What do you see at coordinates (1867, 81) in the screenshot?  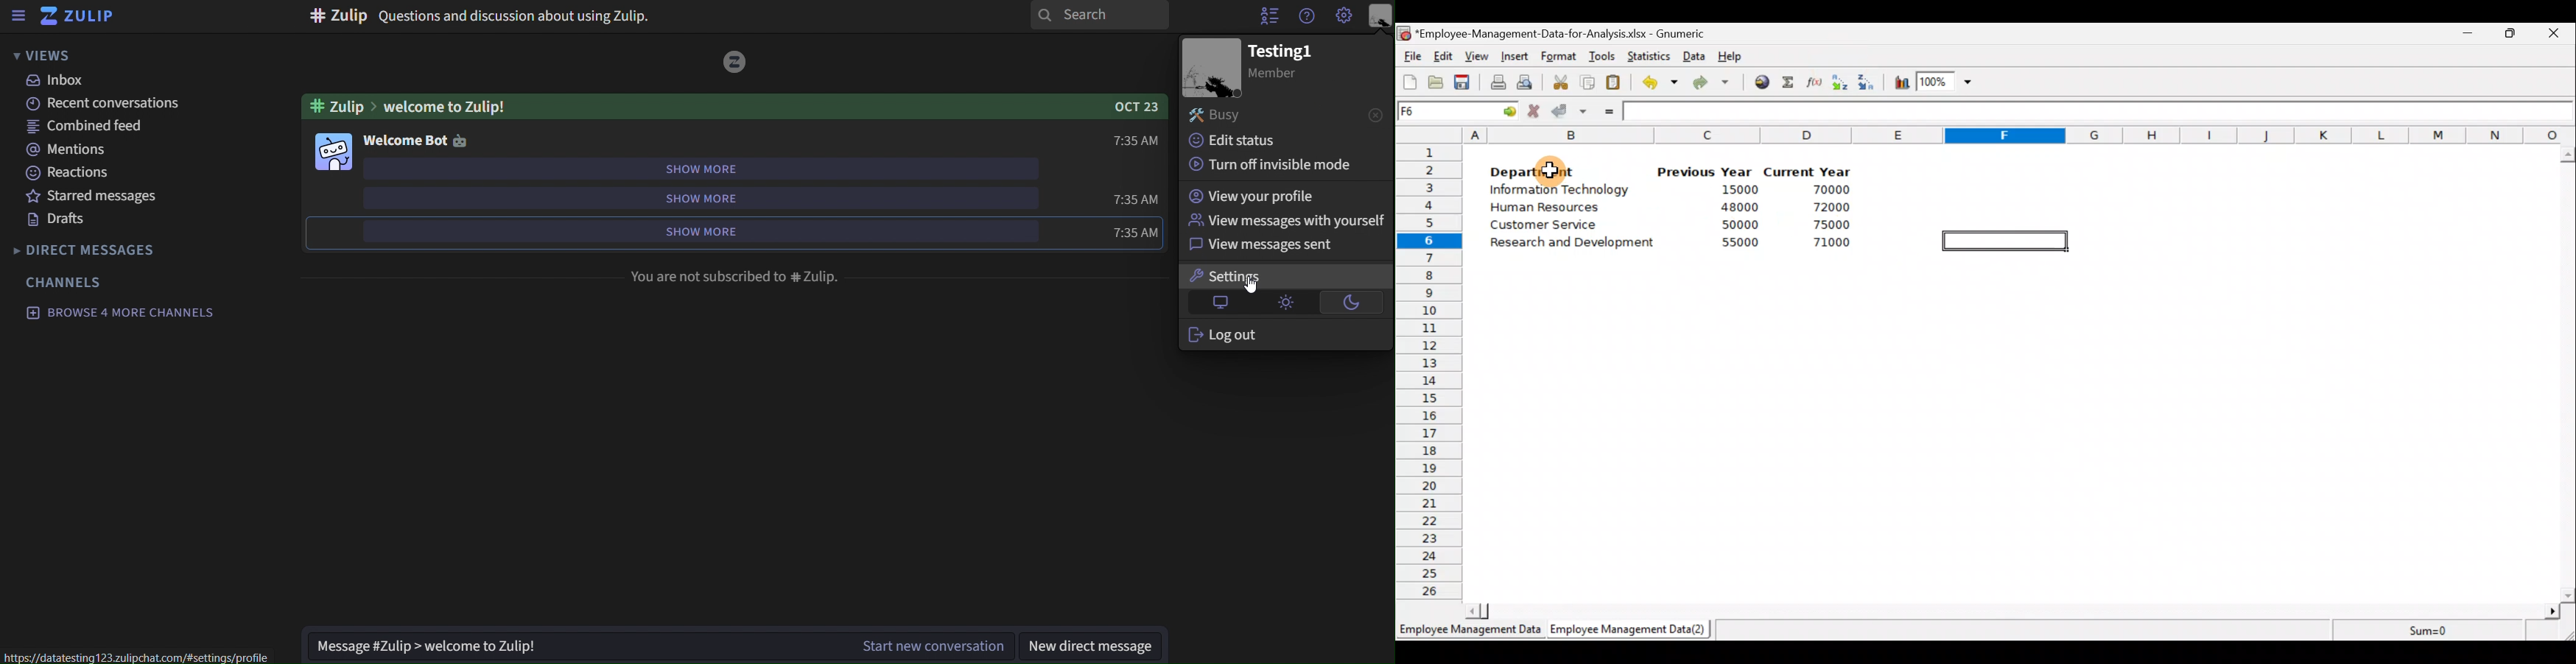 I see `Sort in descending order` at bounding box center [1867, 81].